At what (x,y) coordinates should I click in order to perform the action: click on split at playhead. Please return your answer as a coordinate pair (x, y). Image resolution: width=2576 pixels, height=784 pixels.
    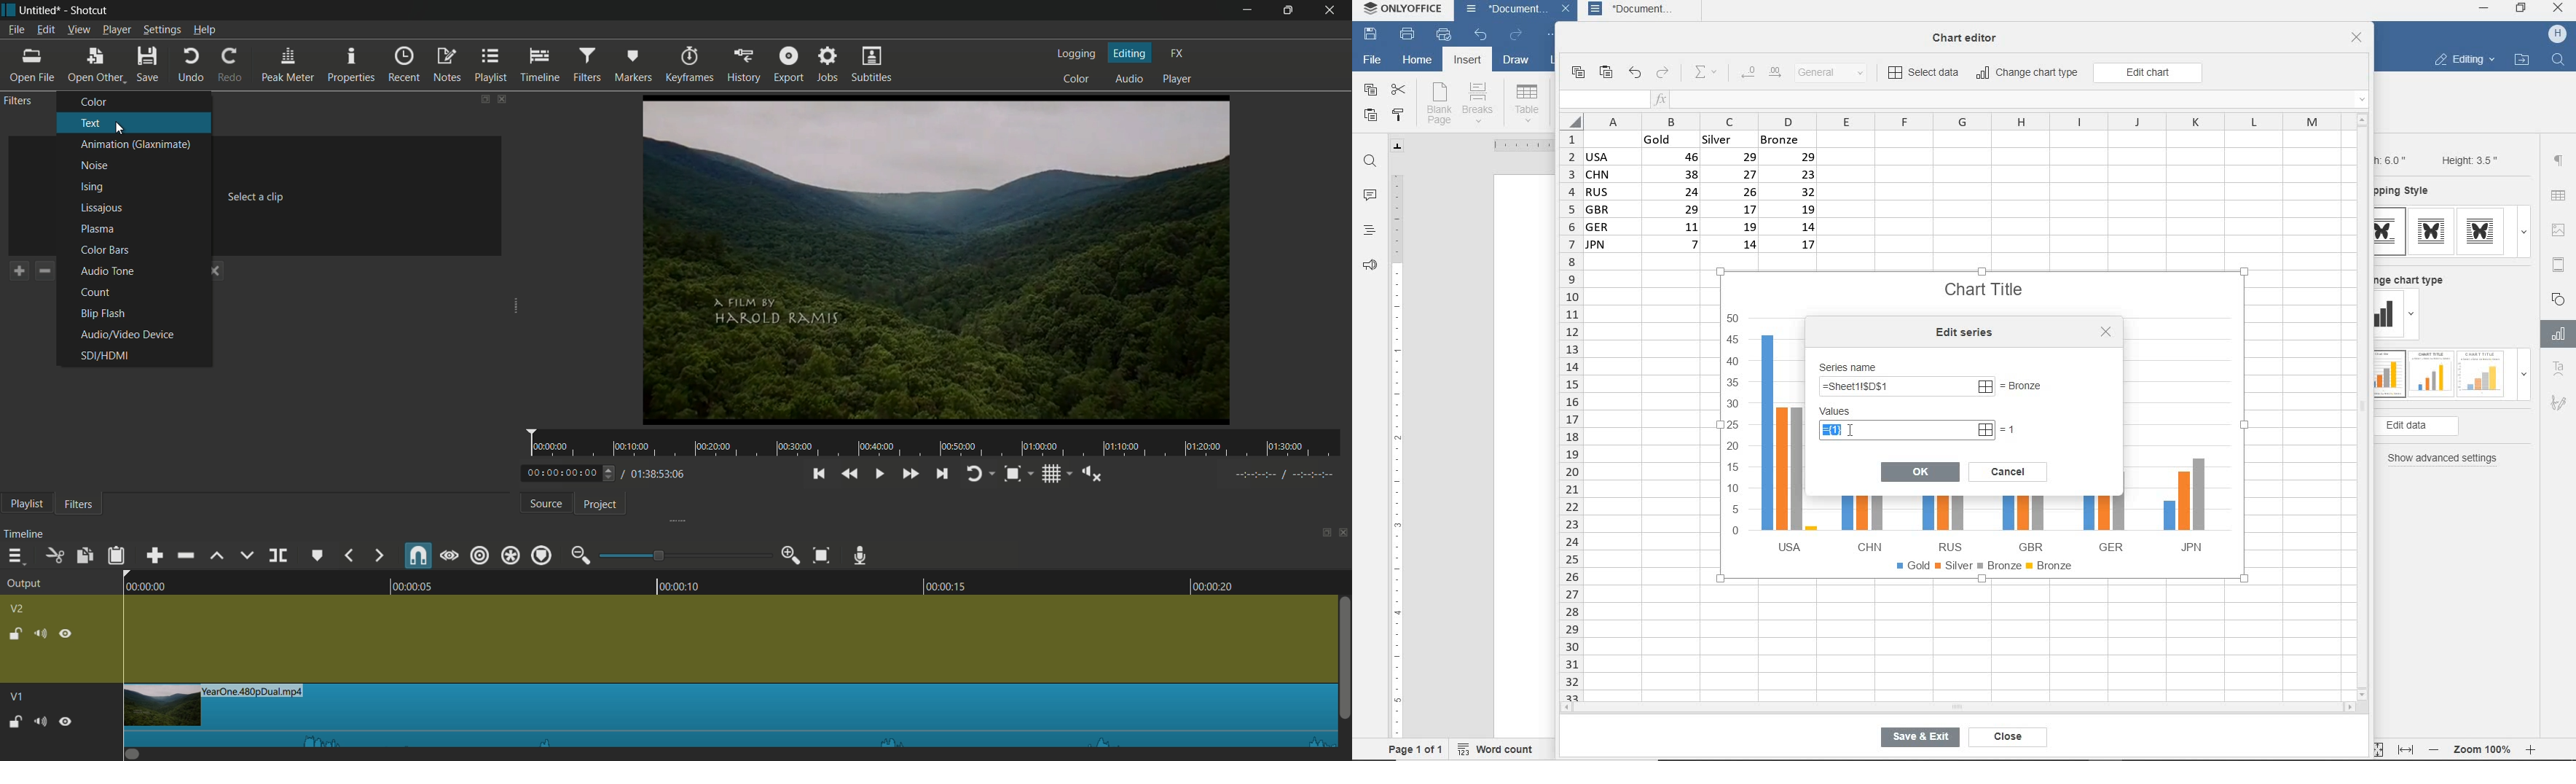
    Looking at the image, I should click on (277, 556).